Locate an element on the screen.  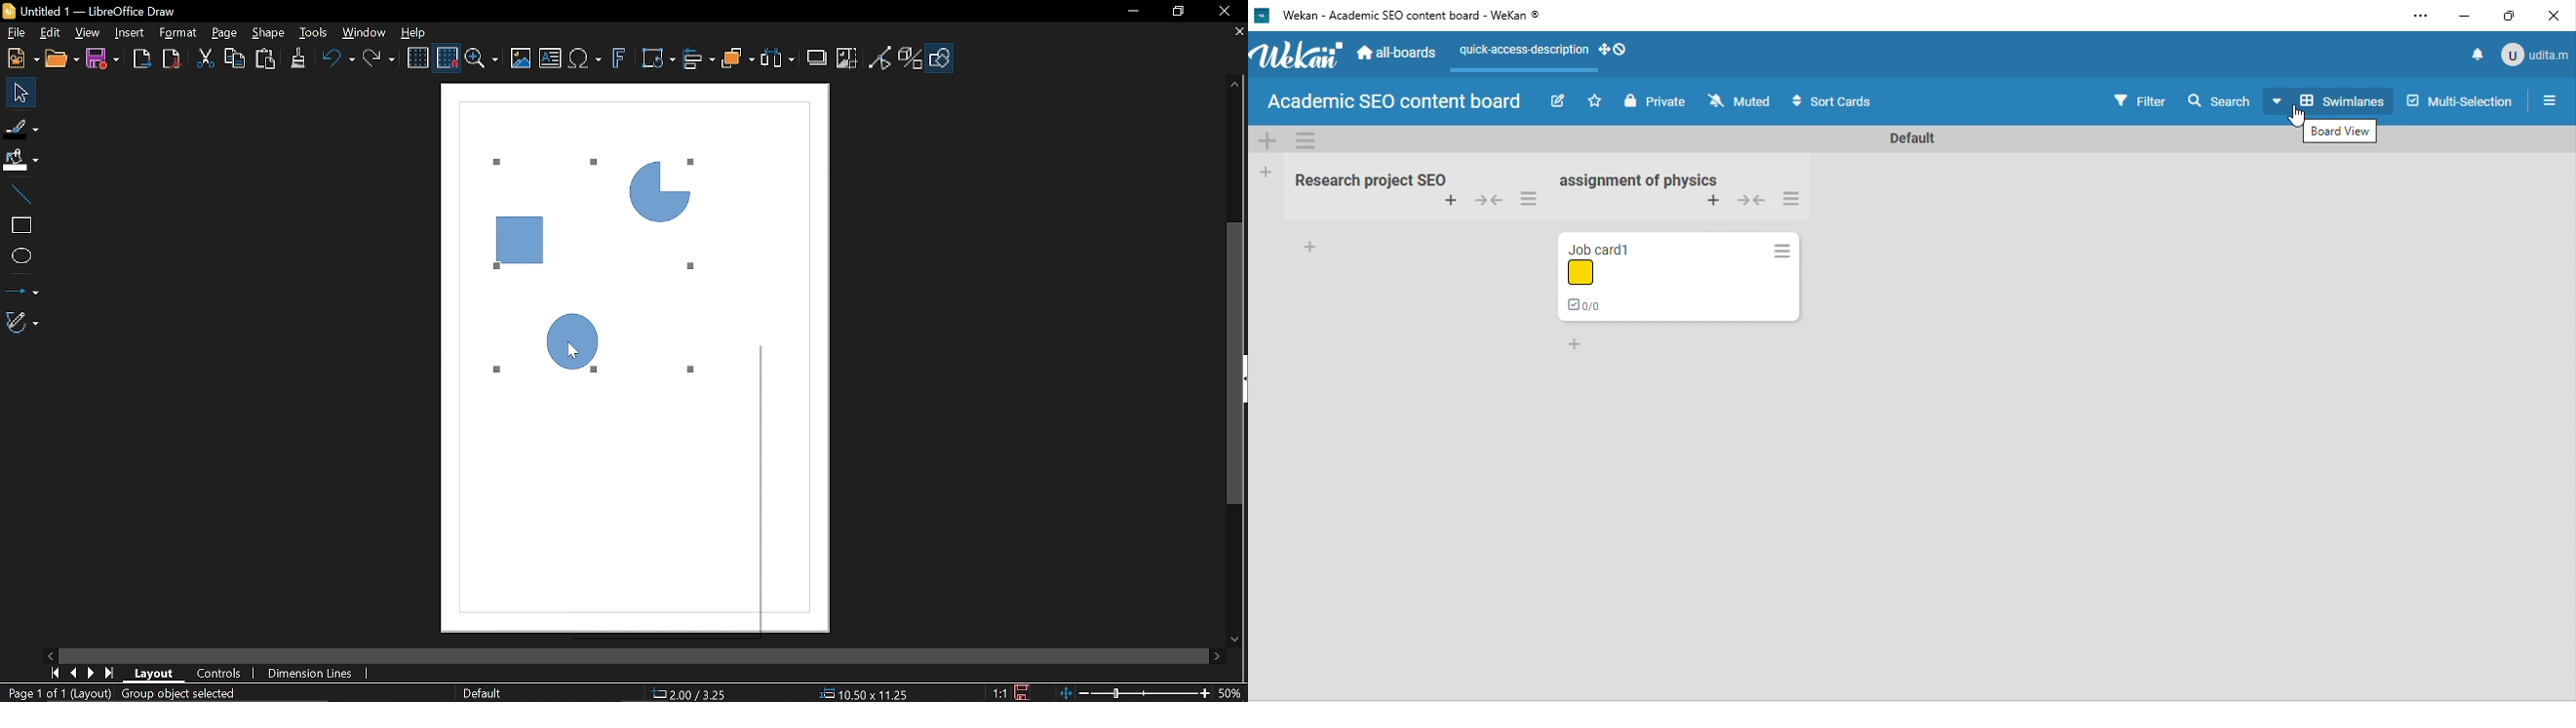
filter is located at coordinates (2140, 99).